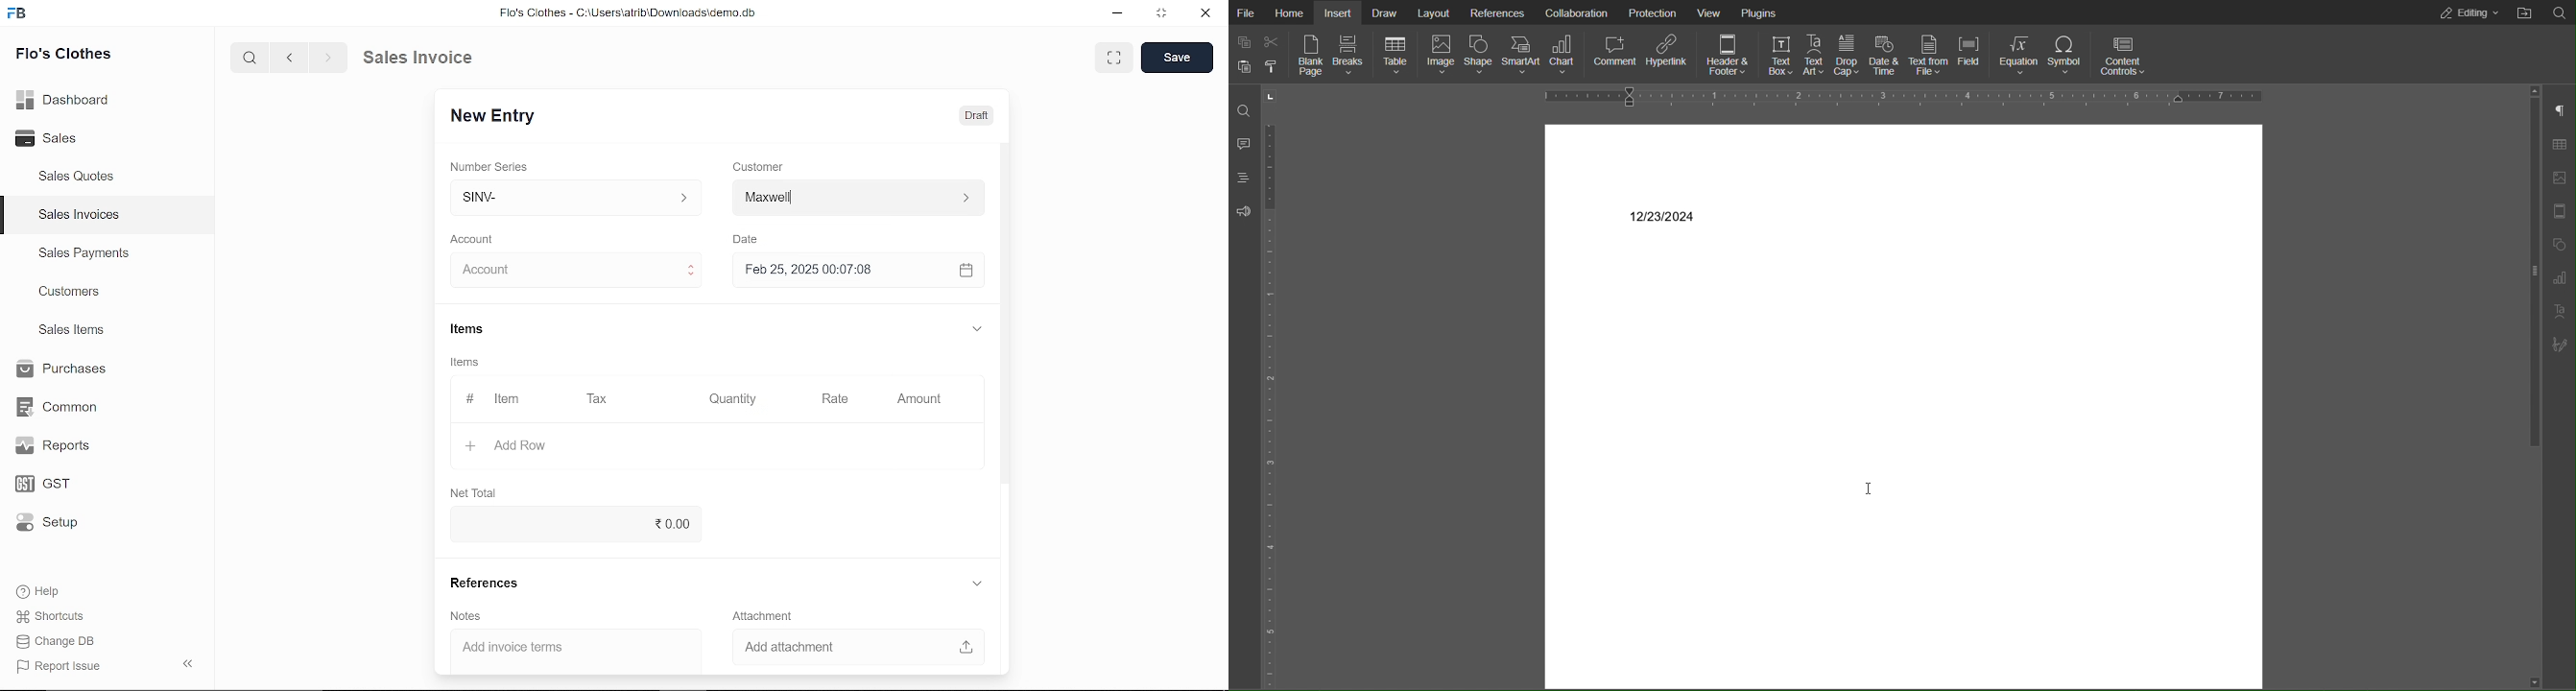  What do you see at coordinates (2525, 12) in the screenshot?
I see `Open File Location` at bounding box center [2525, 12].